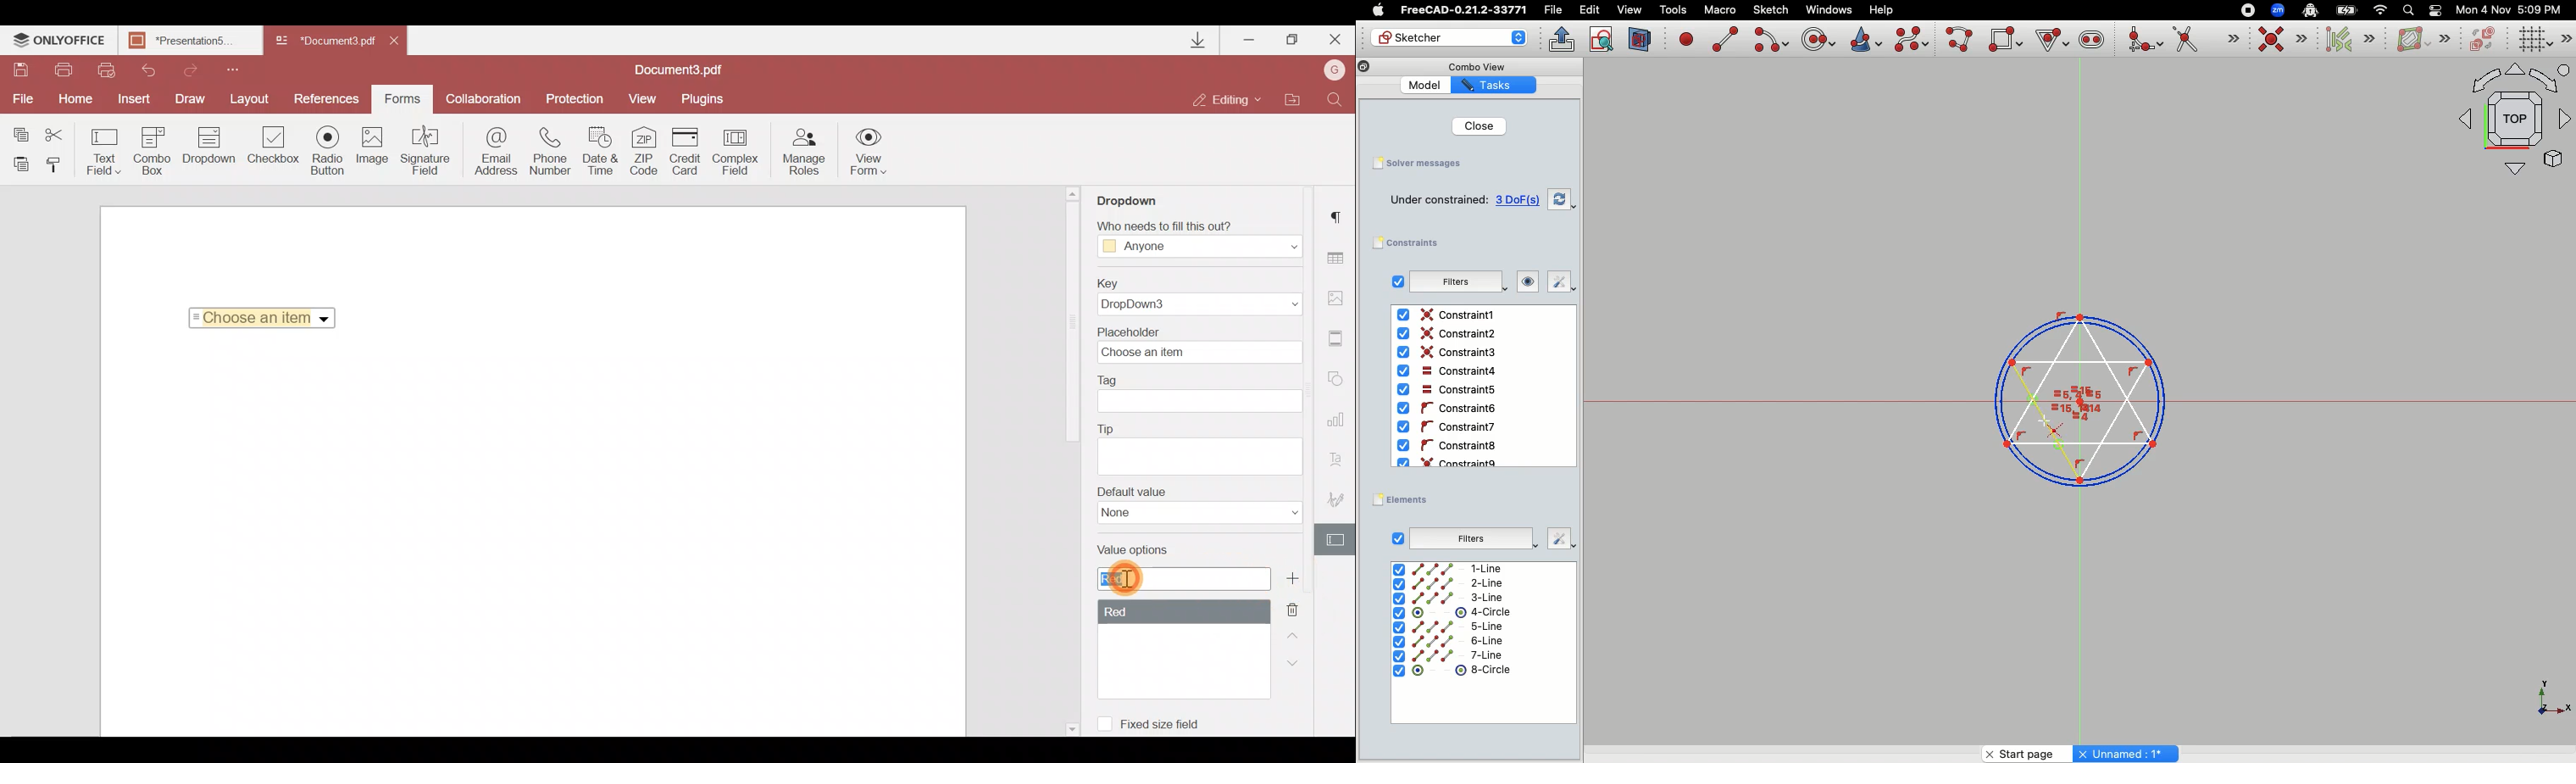  What do you see at coordinates (1456, 569) in the screenshot?
I see `1-Line` at bounding box center [1456, 569].